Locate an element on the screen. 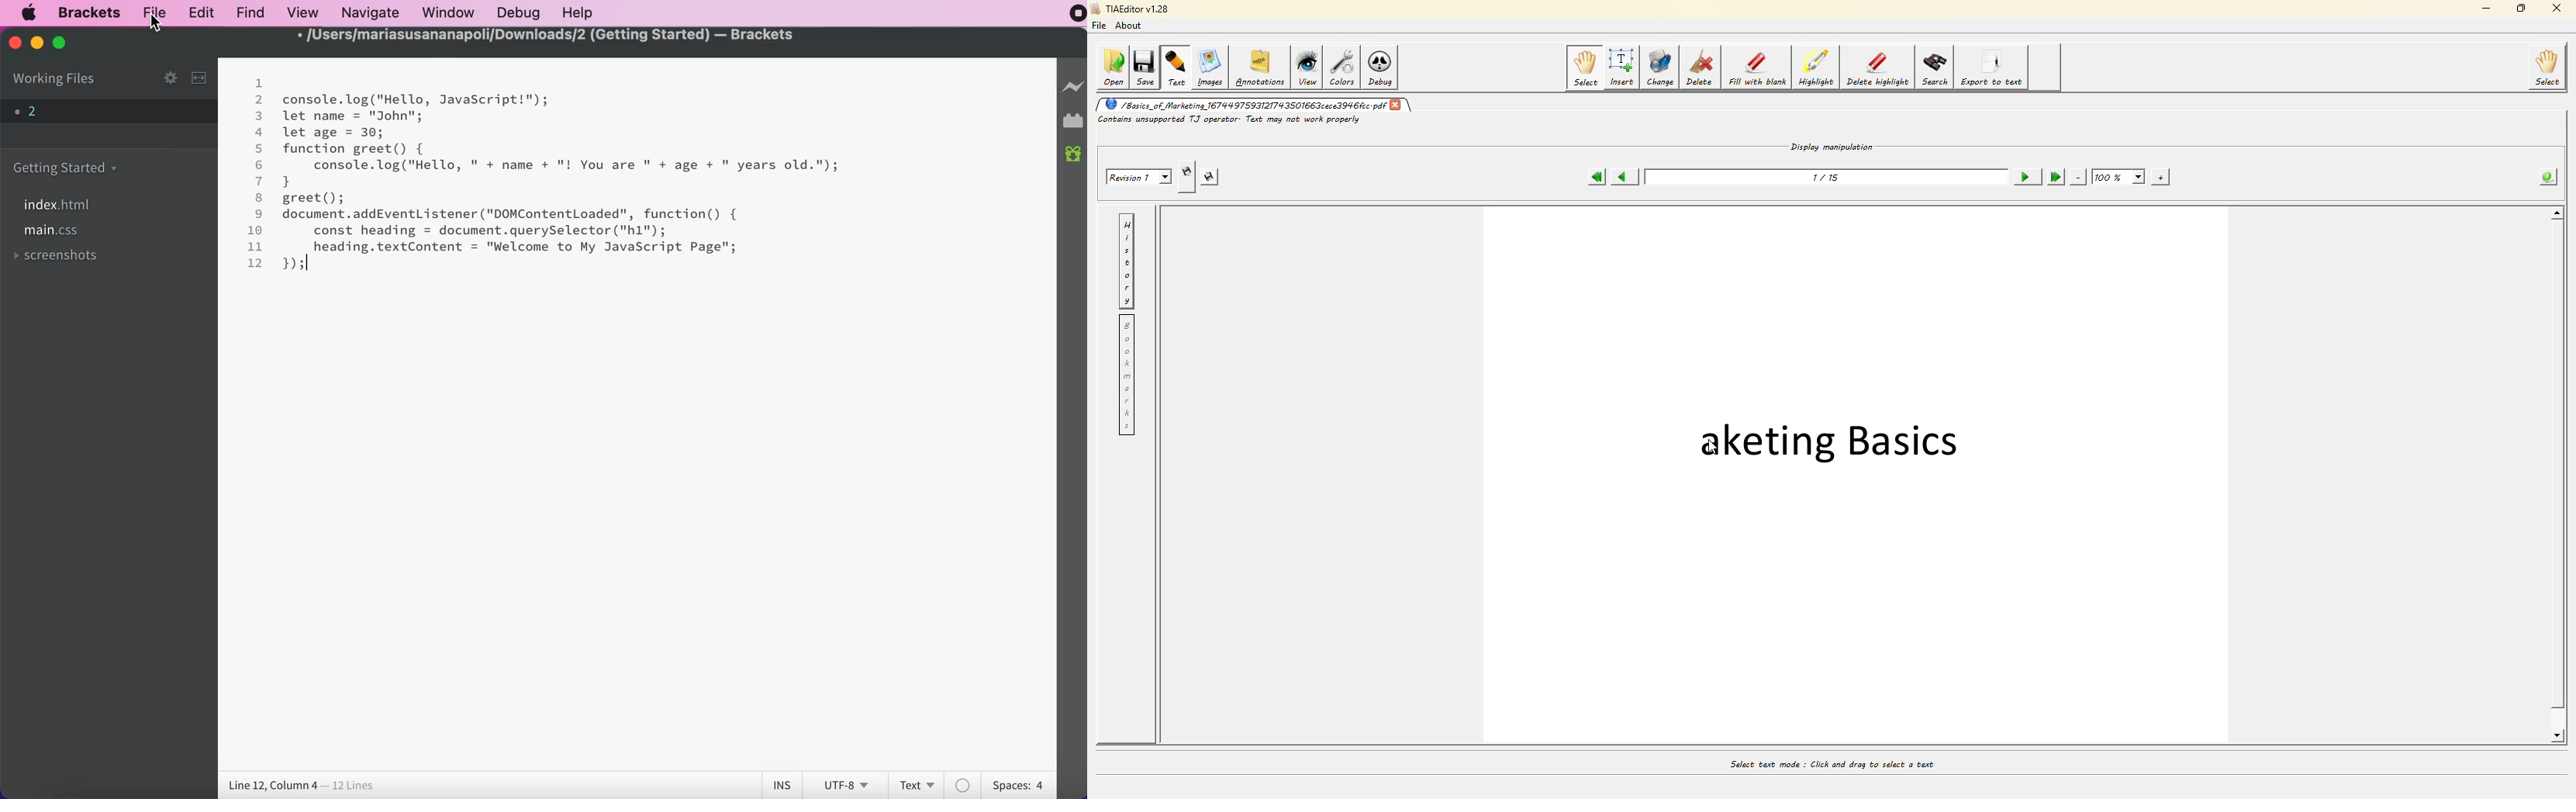 The image size is (2576, 812). color is located at coordinates (964, 785).